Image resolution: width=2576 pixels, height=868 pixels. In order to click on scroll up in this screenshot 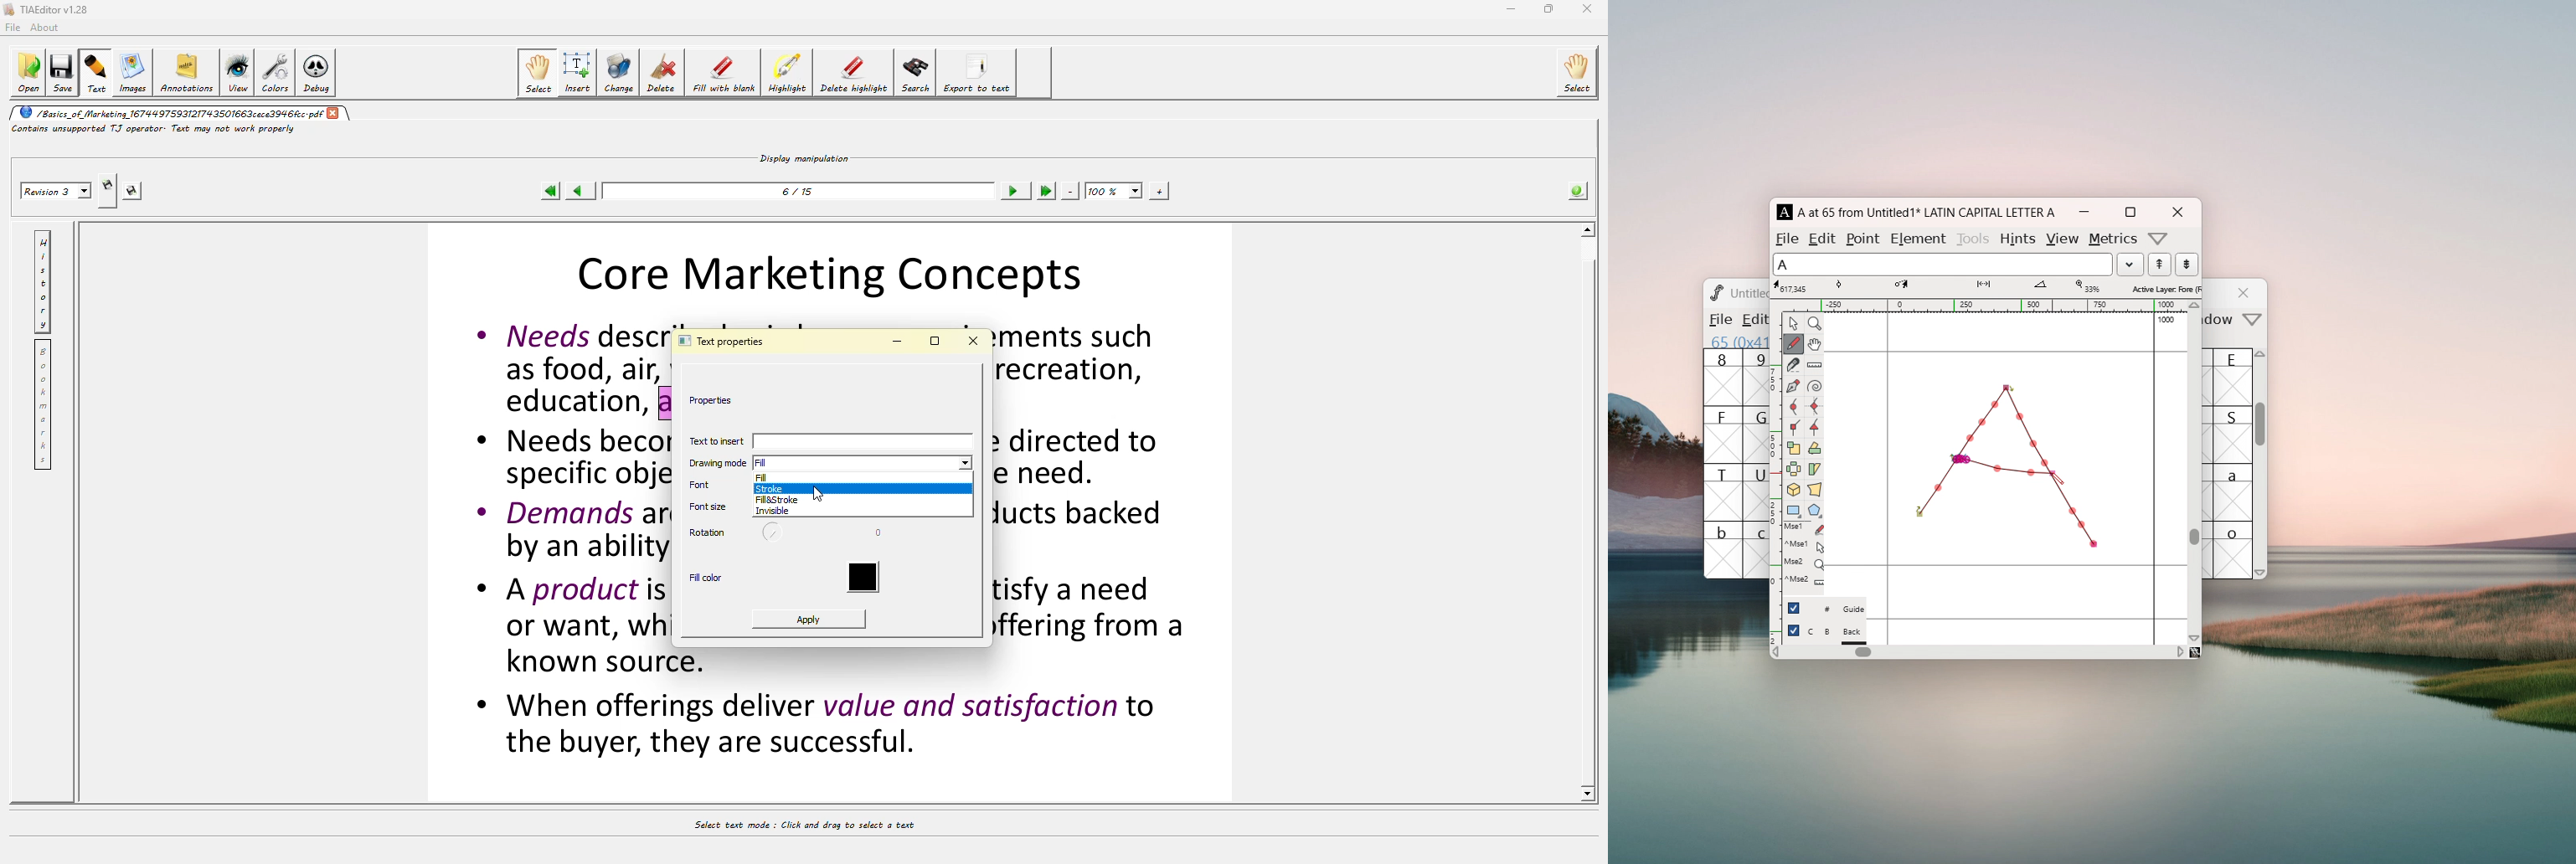, I will do `click(2195, 306)`.